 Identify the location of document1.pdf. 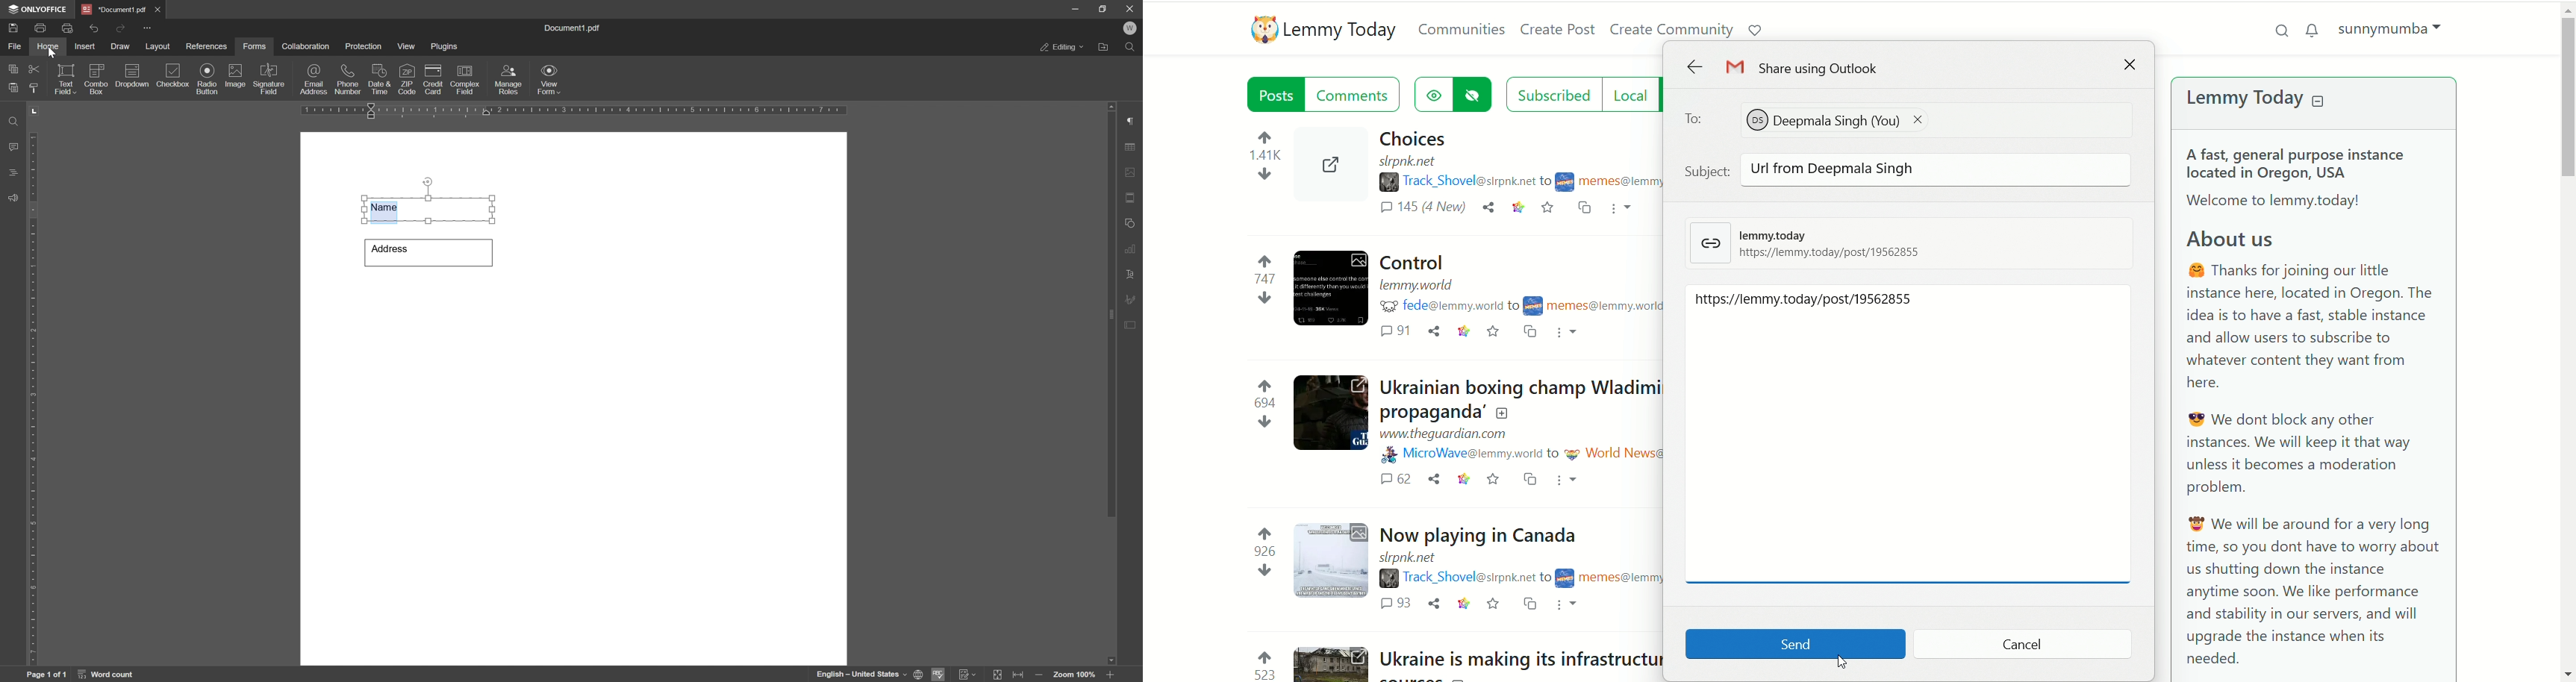
(574, 29).